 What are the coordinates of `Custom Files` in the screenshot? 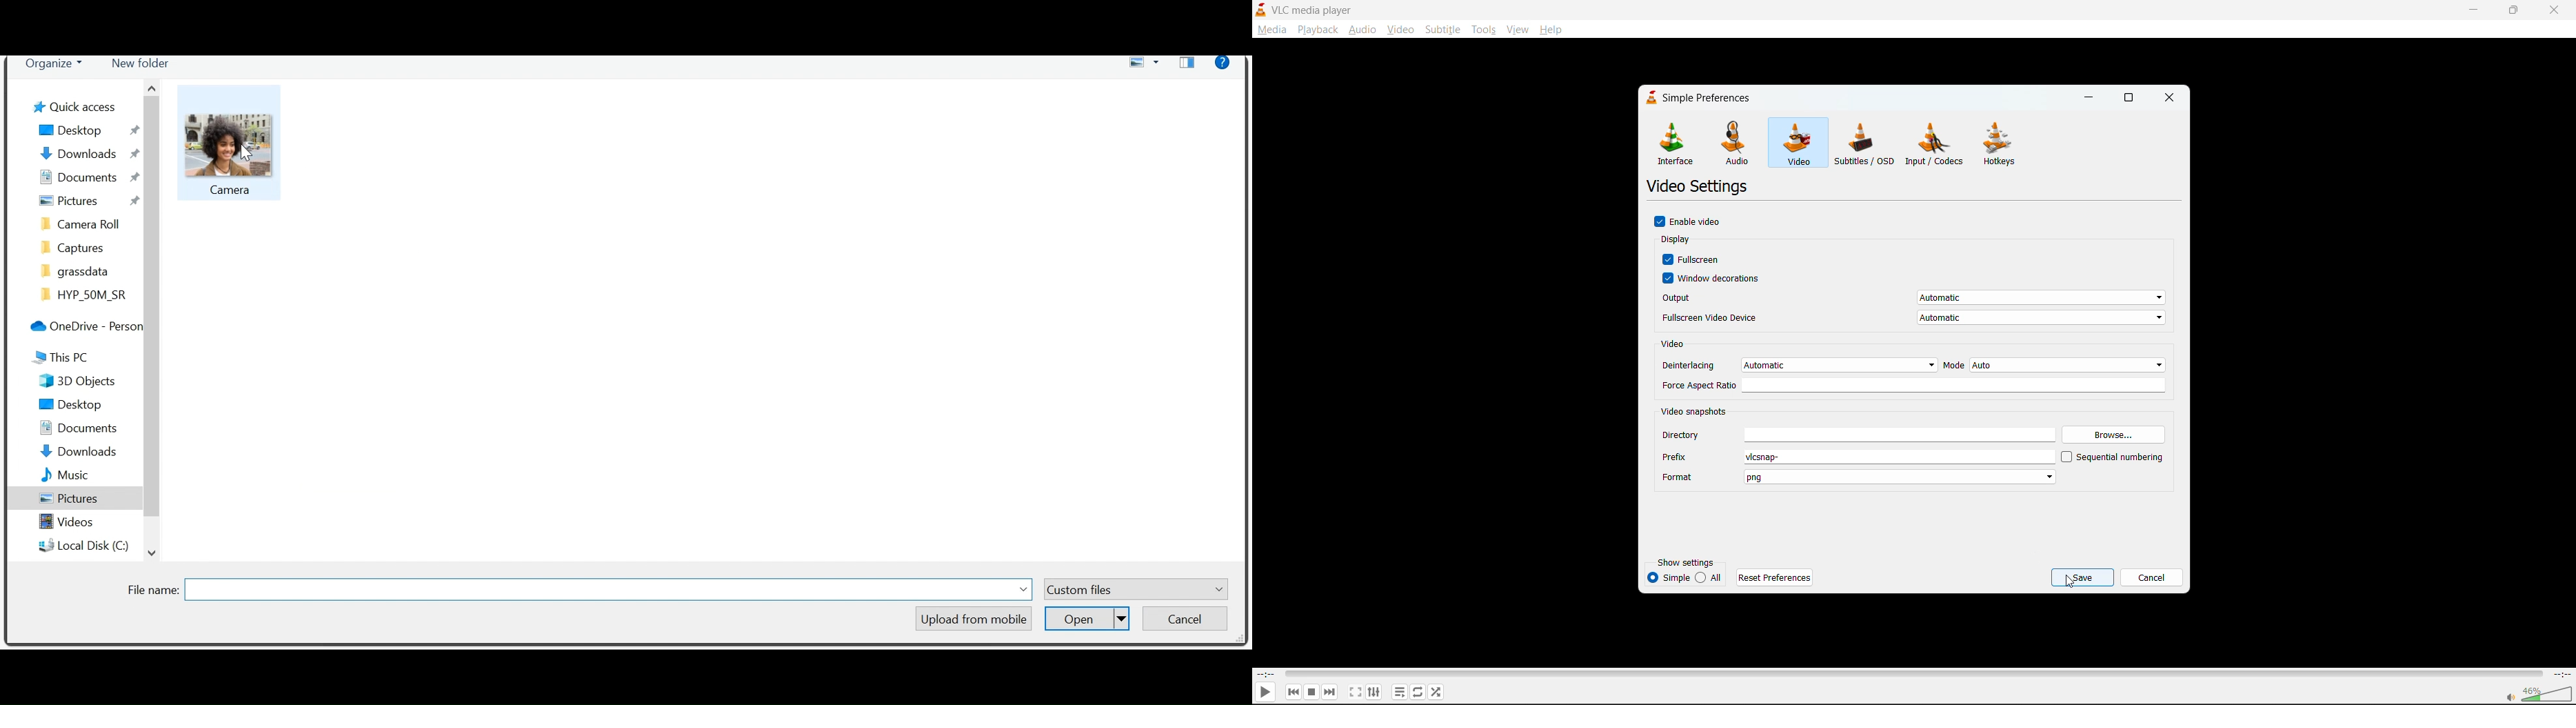 It's located at (1137, 589).